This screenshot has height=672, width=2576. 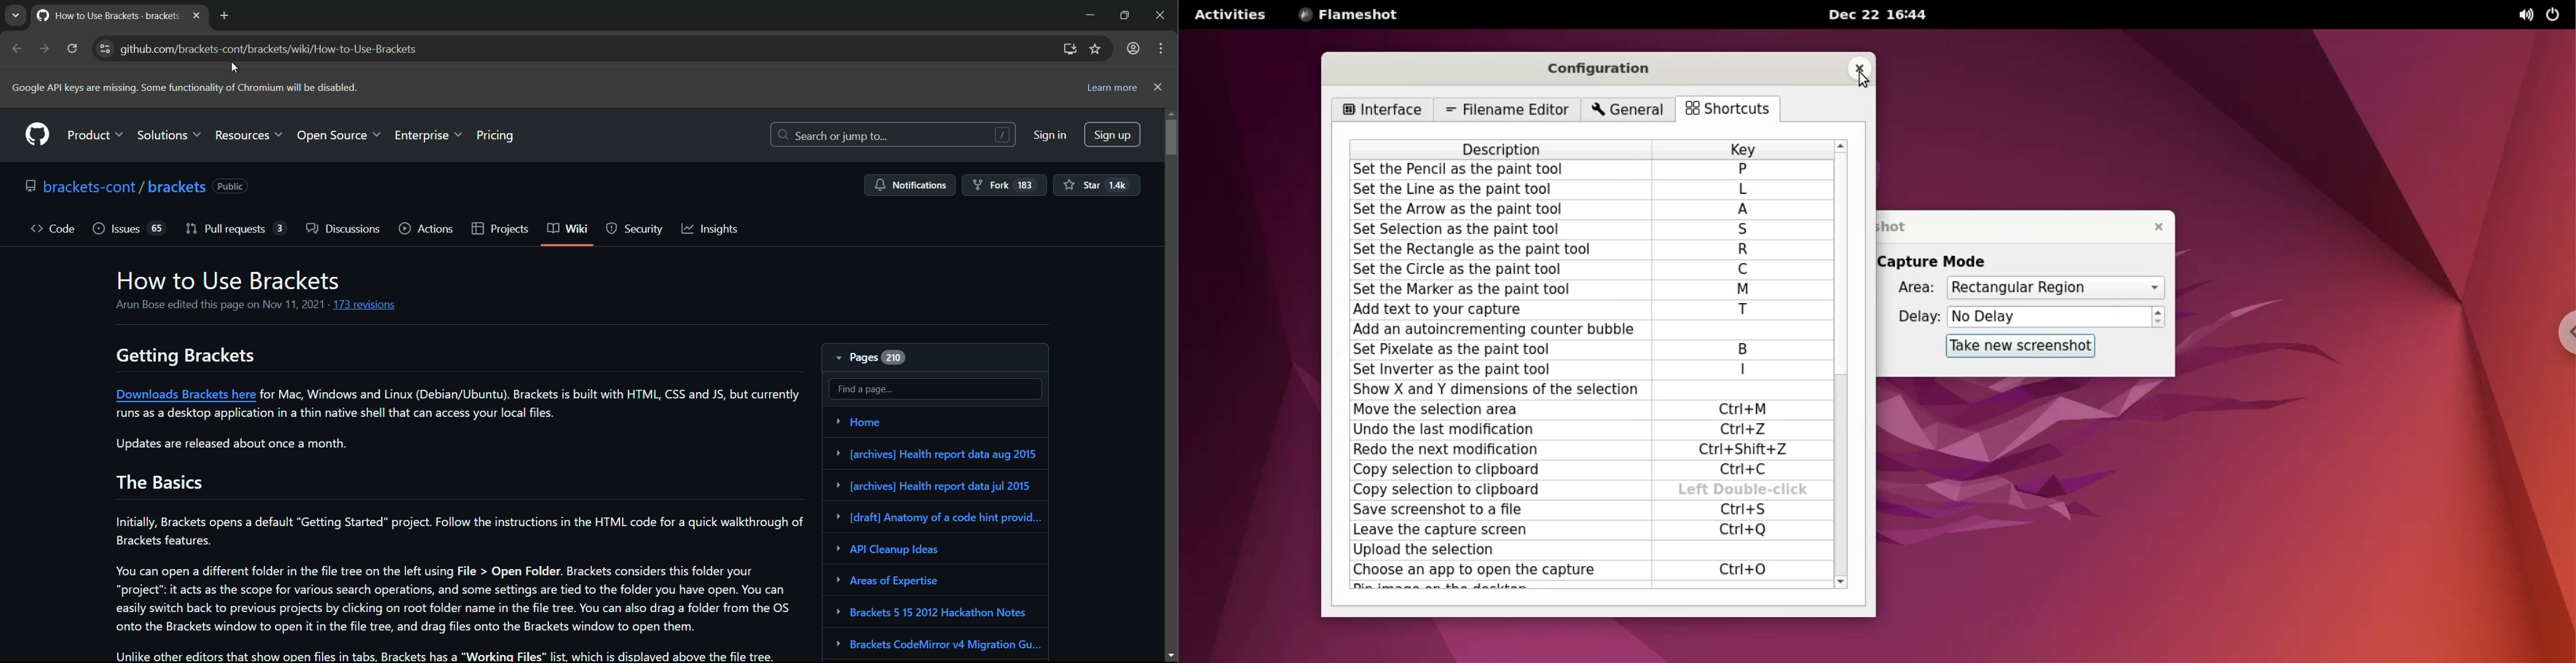 I want to click on profile, so click(x=1133, y=48).